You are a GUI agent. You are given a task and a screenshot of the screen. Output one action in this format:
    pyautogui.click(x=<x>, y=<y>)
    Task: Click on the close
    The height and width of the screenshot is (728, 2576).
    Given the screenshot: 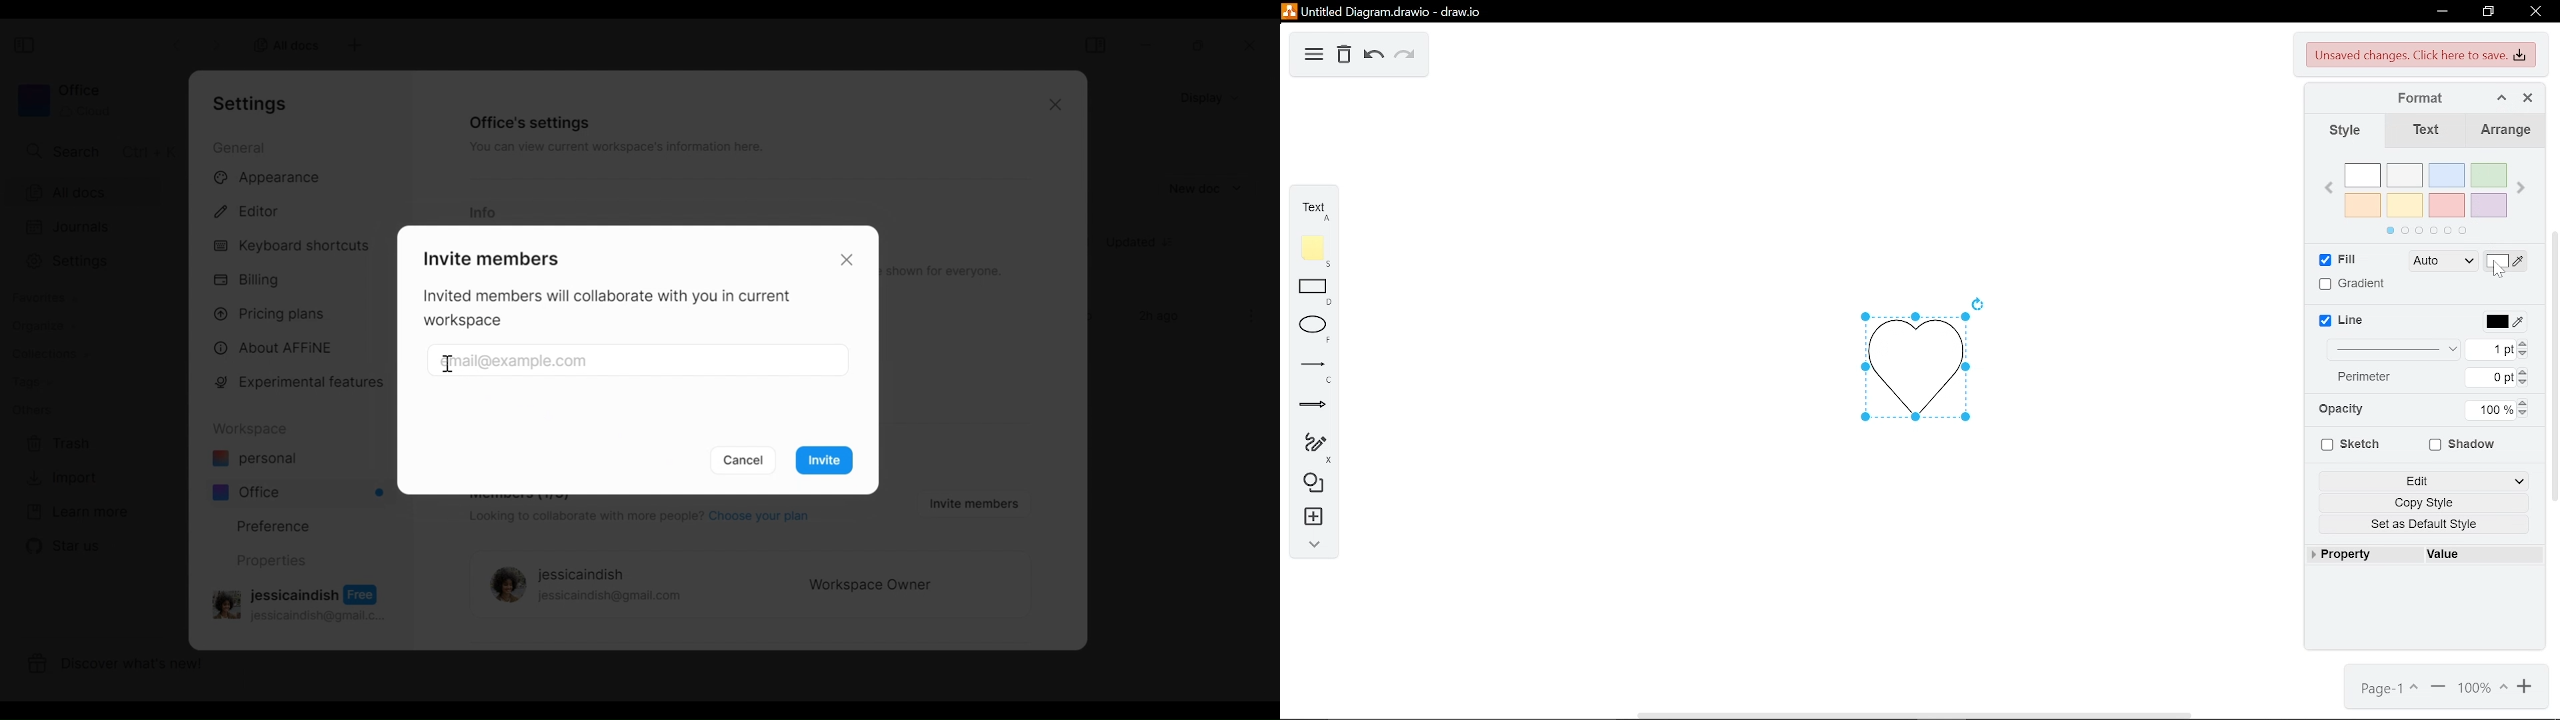 What is the action you would take?
    pyautogui.click(x=2536, y=11)
    